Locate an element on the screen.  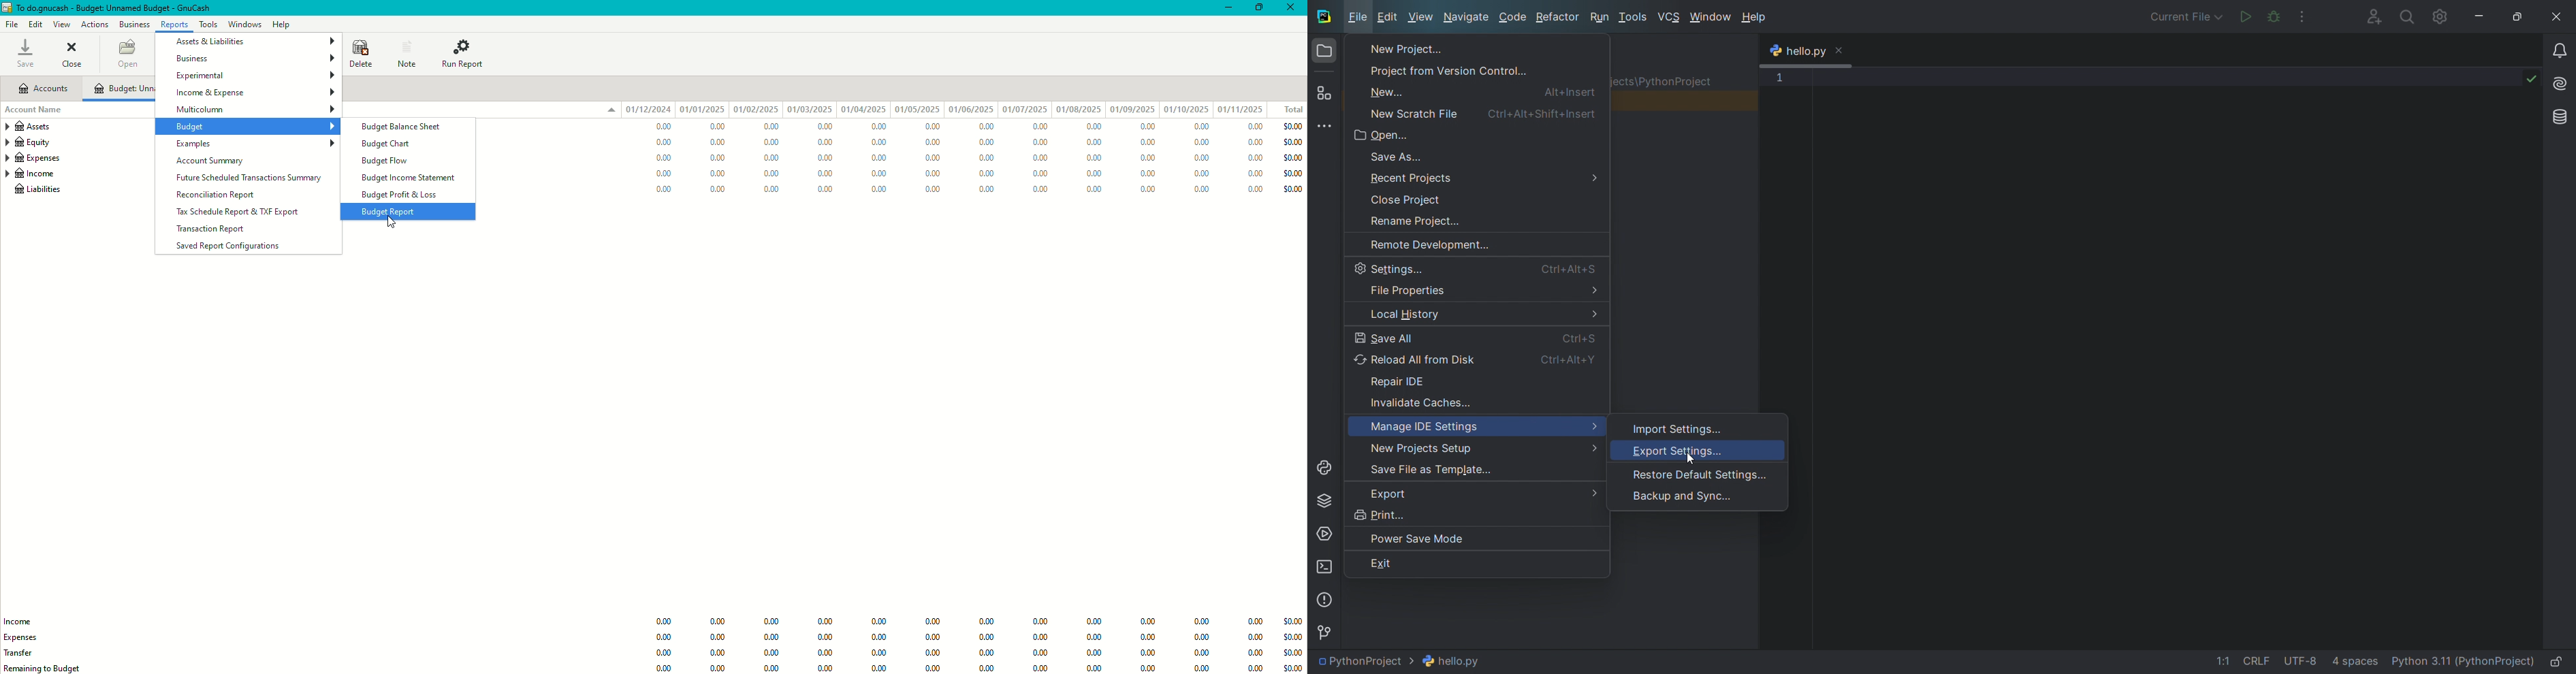
0.00 is located at coordinates (1202, 157).